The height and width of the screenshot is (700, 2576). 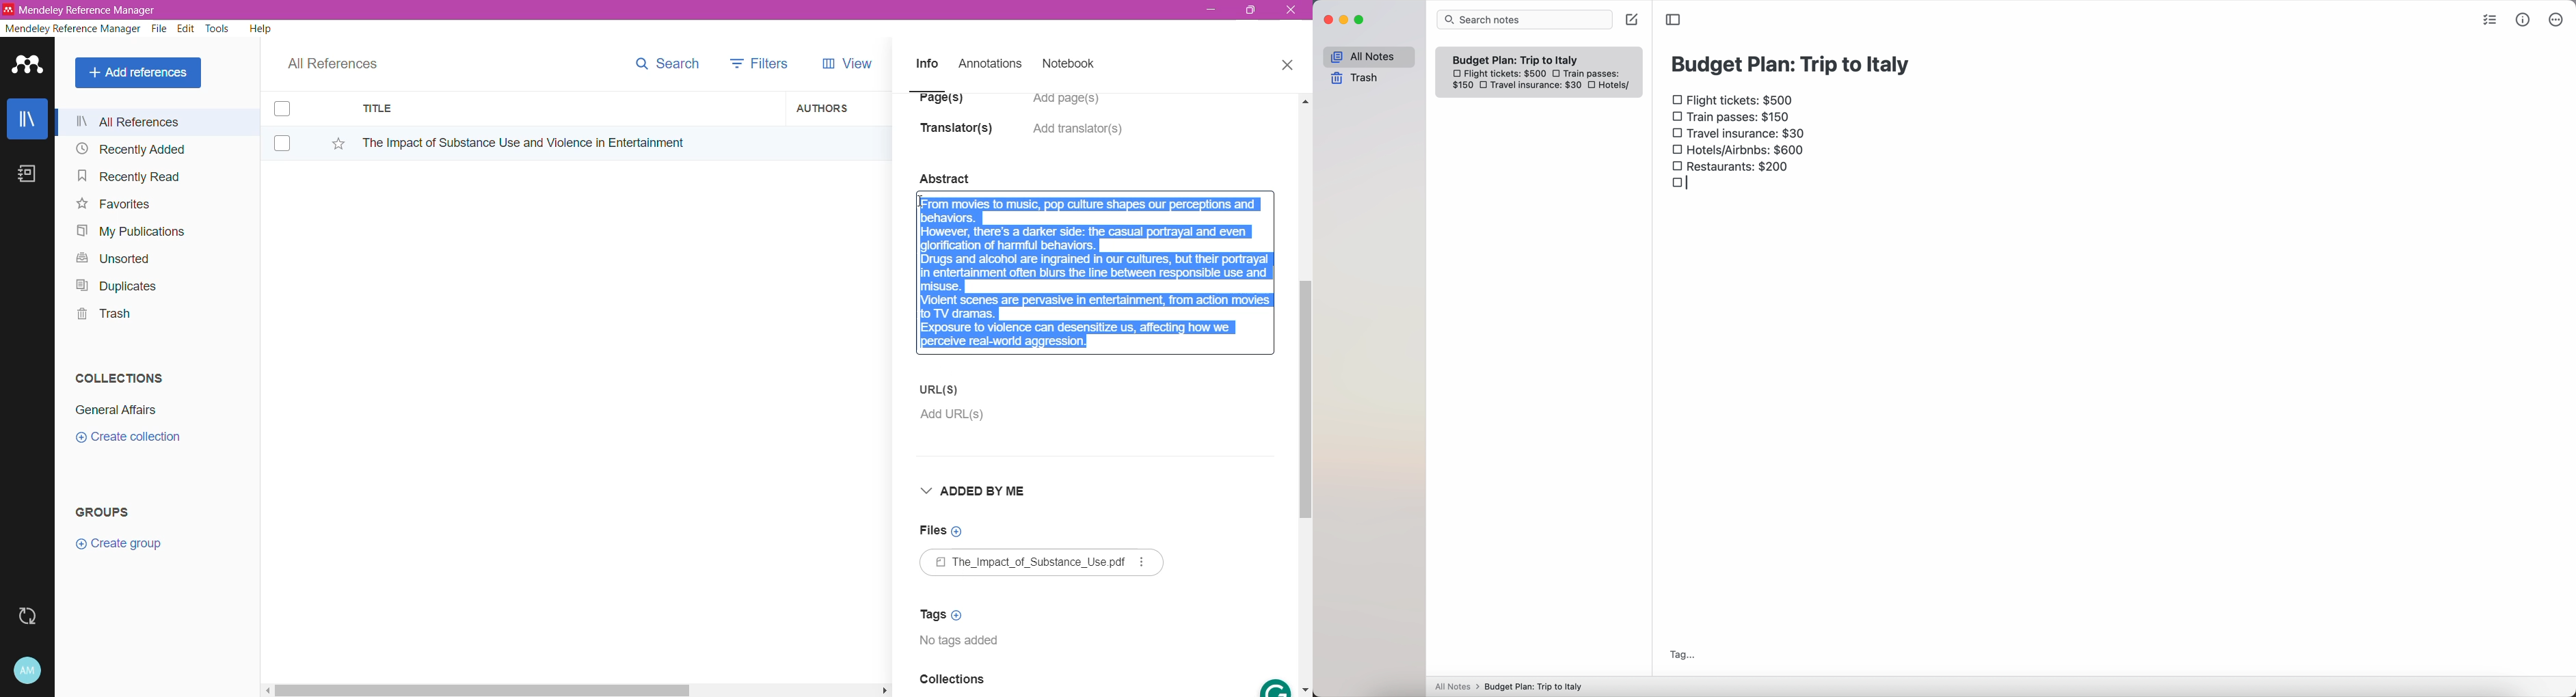 What do you see at coordinates (1513, 686) in the screenshot?
I see `All notes > Budget Plan: Trip to Italy` at bounding box center [1513, 686].